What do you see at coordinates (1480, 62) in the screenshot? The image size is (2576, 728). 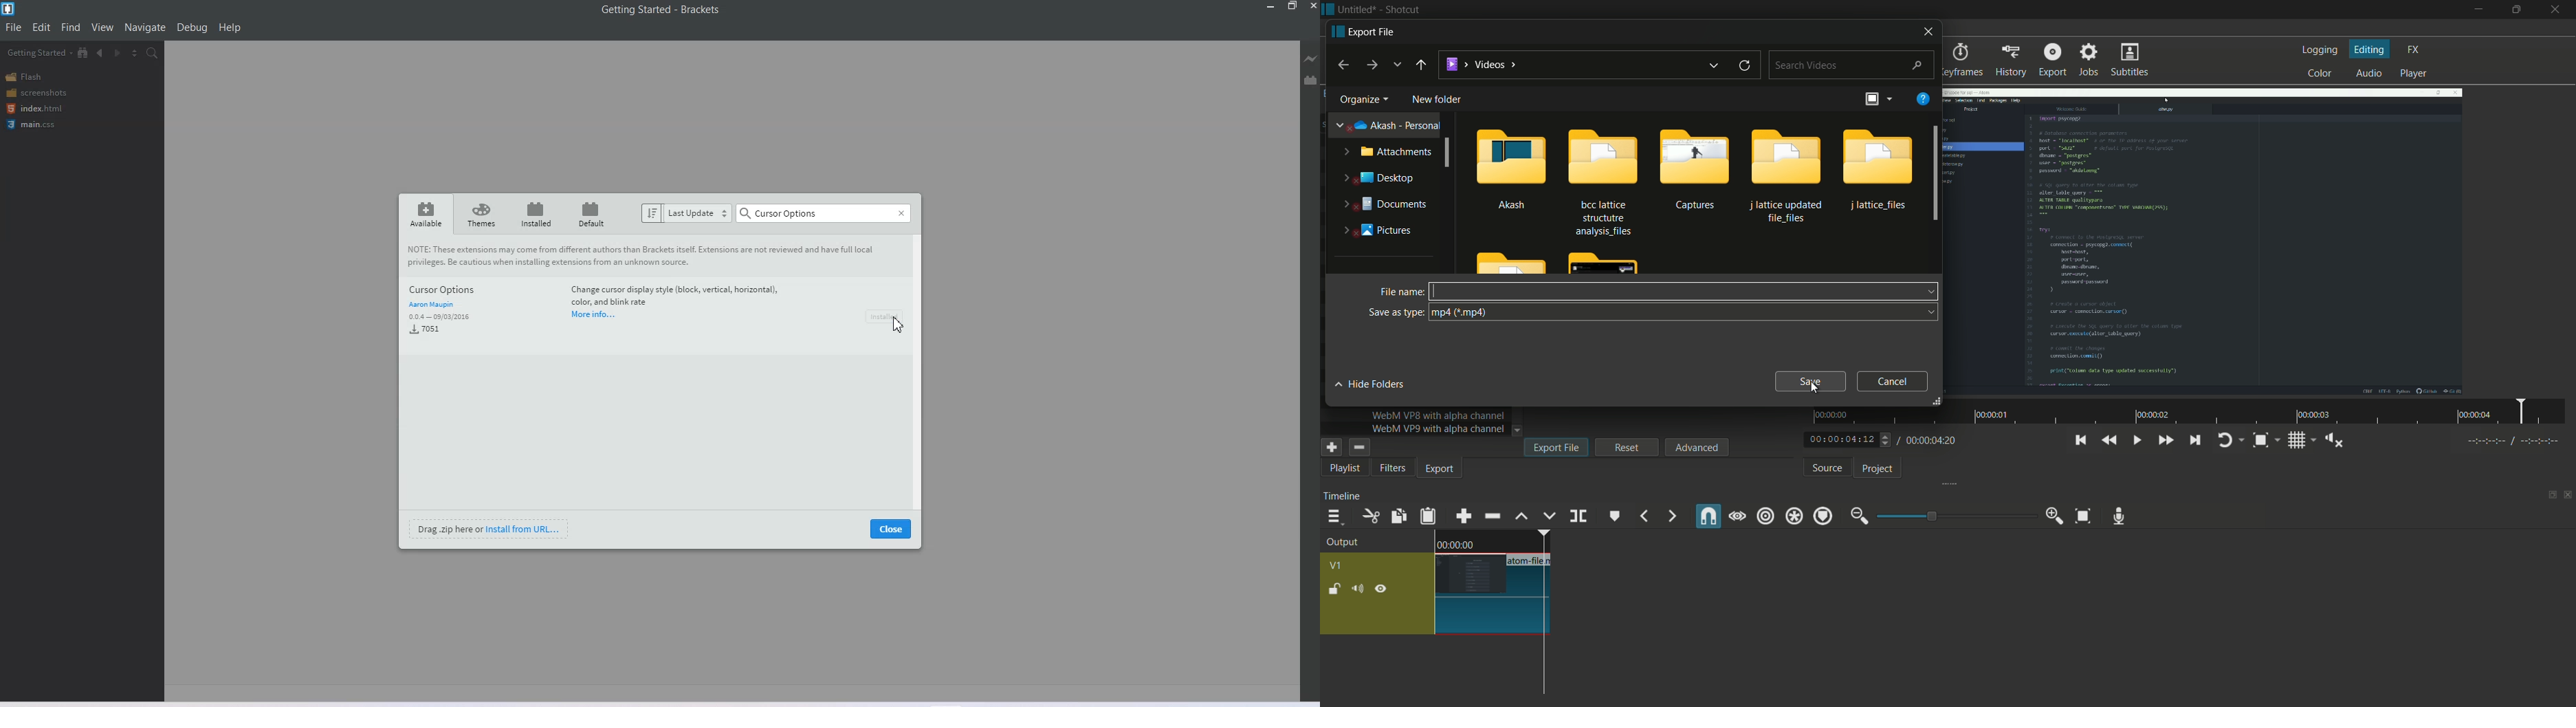 I see `location` at bounding box center [1480, 62].